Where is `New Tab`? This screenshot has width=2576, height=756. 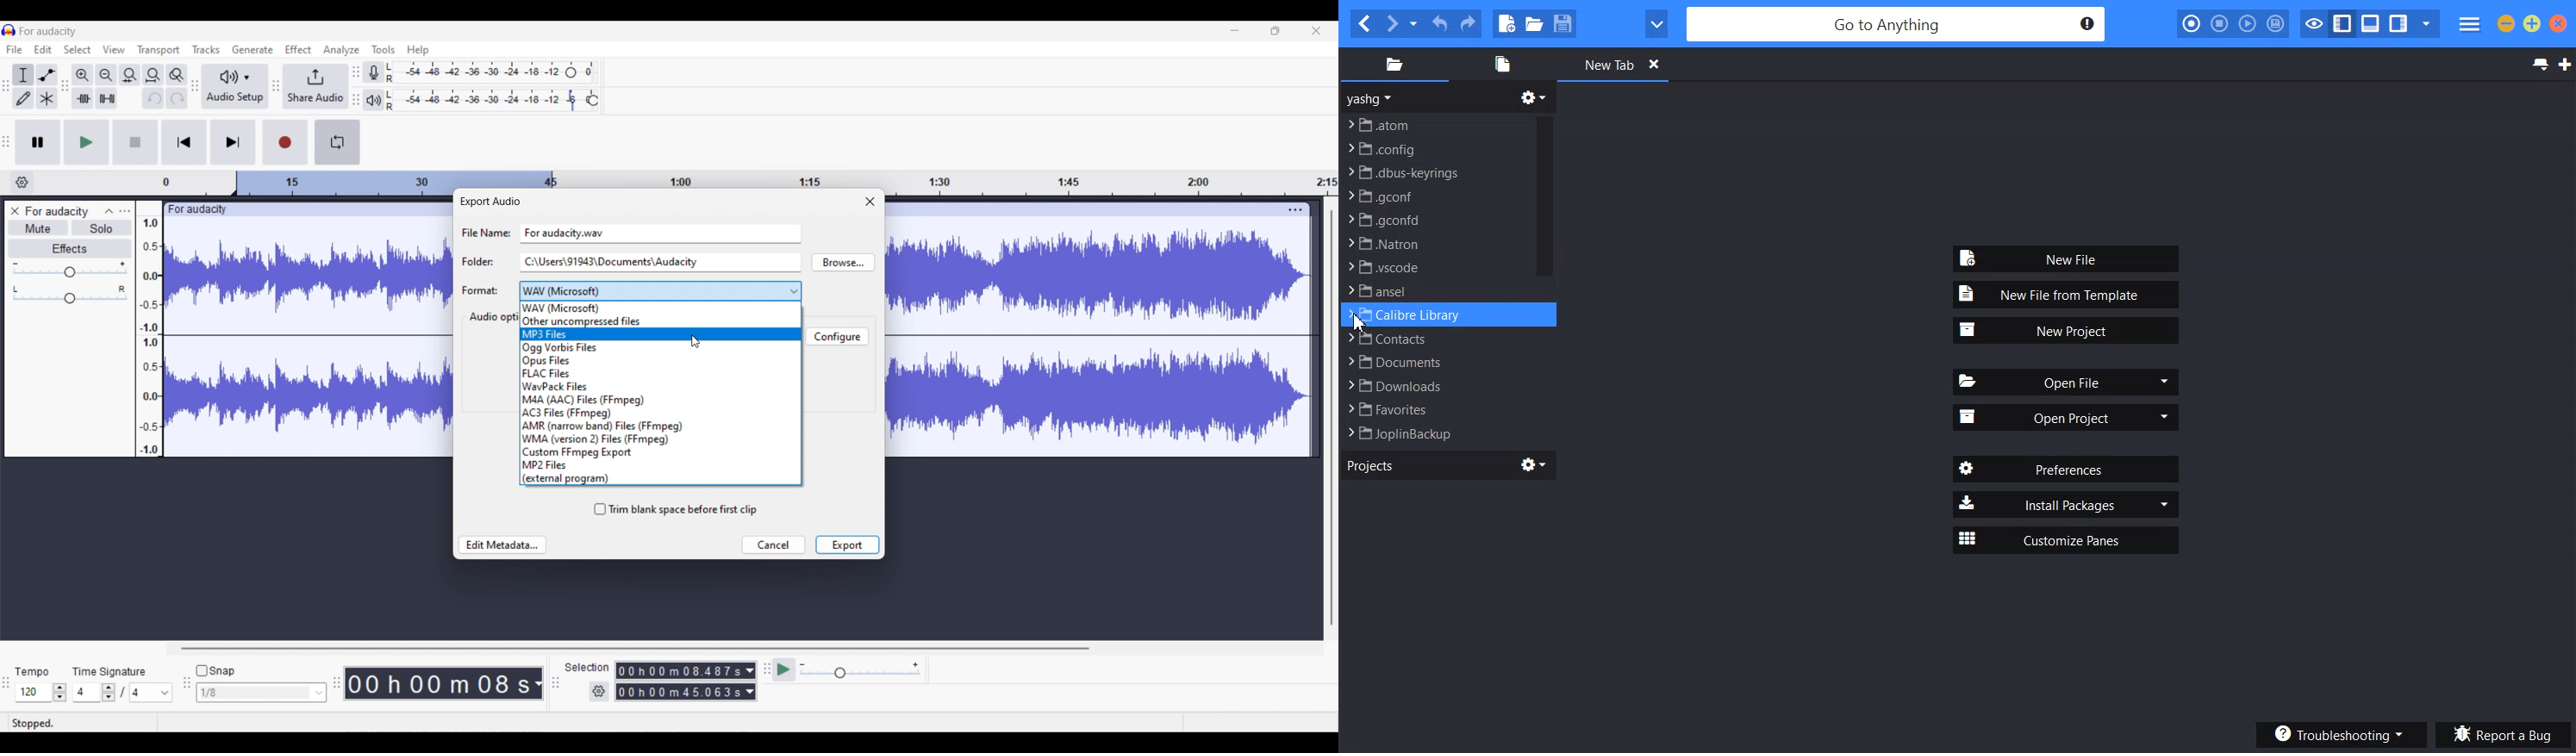 New Tab is located at coordinates (1596, 64).